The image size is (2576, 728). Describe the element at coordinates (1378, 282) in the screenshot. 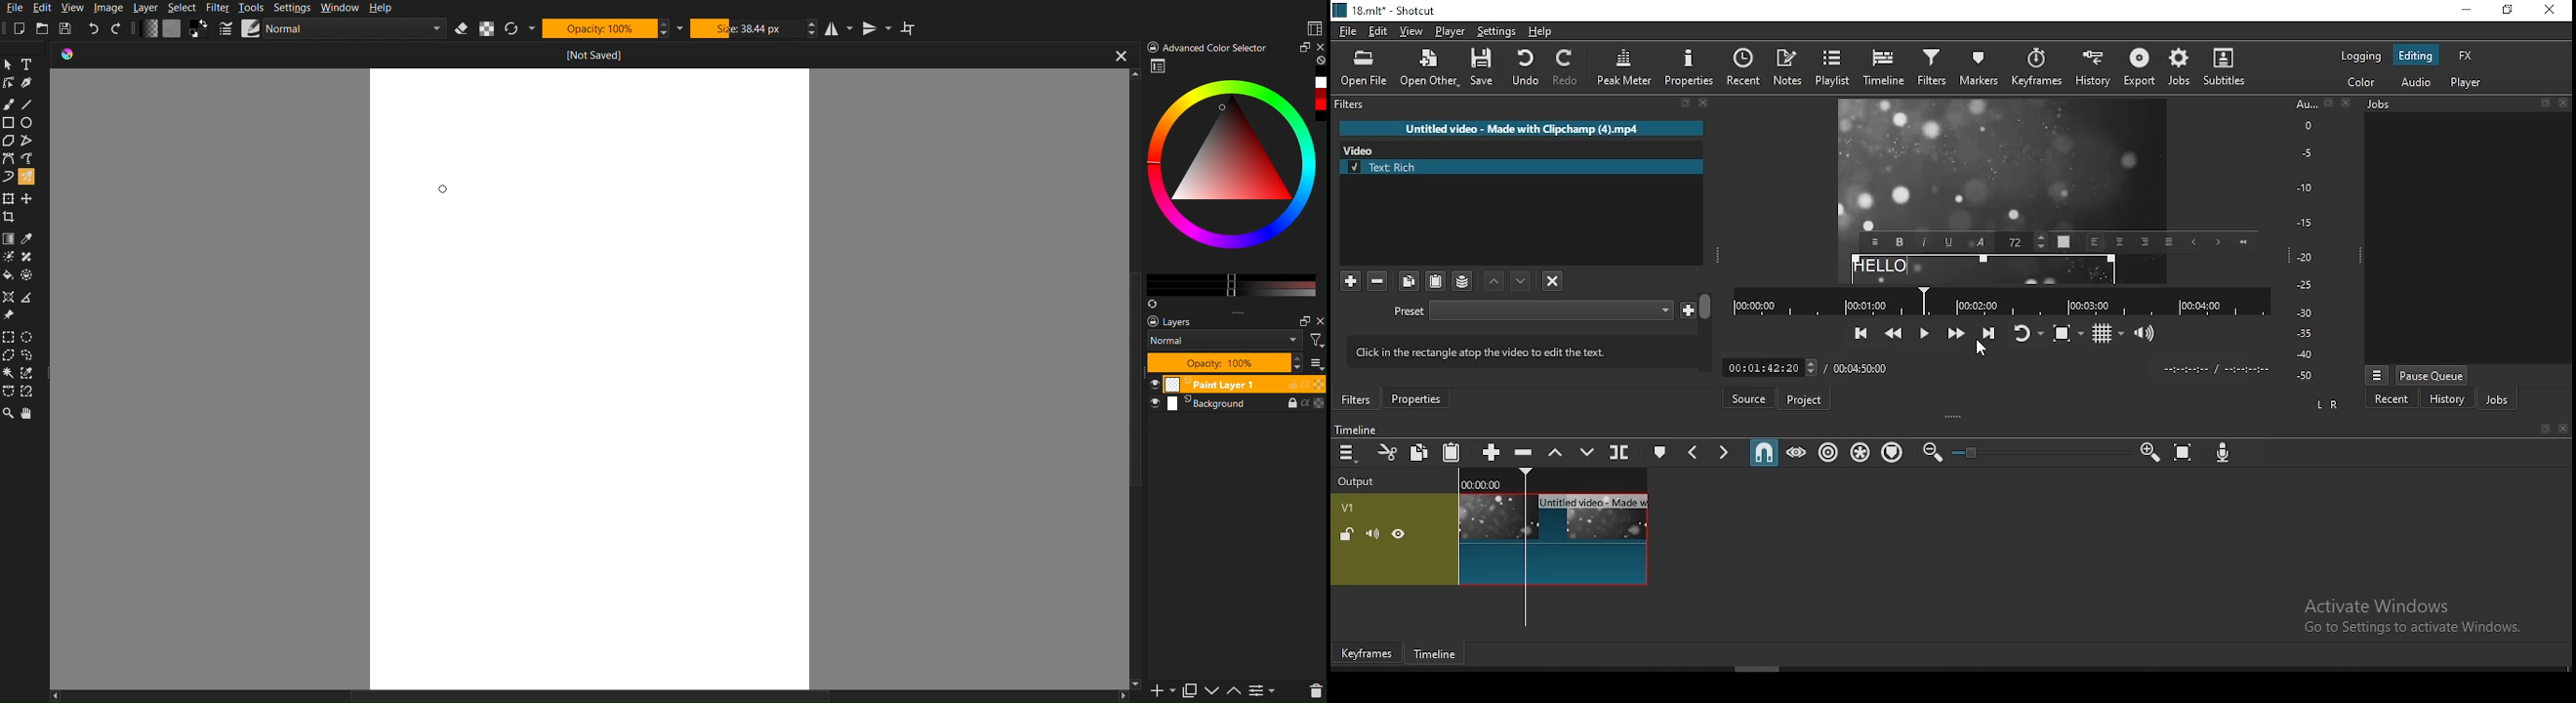

I see `remove selected filters` at that location.